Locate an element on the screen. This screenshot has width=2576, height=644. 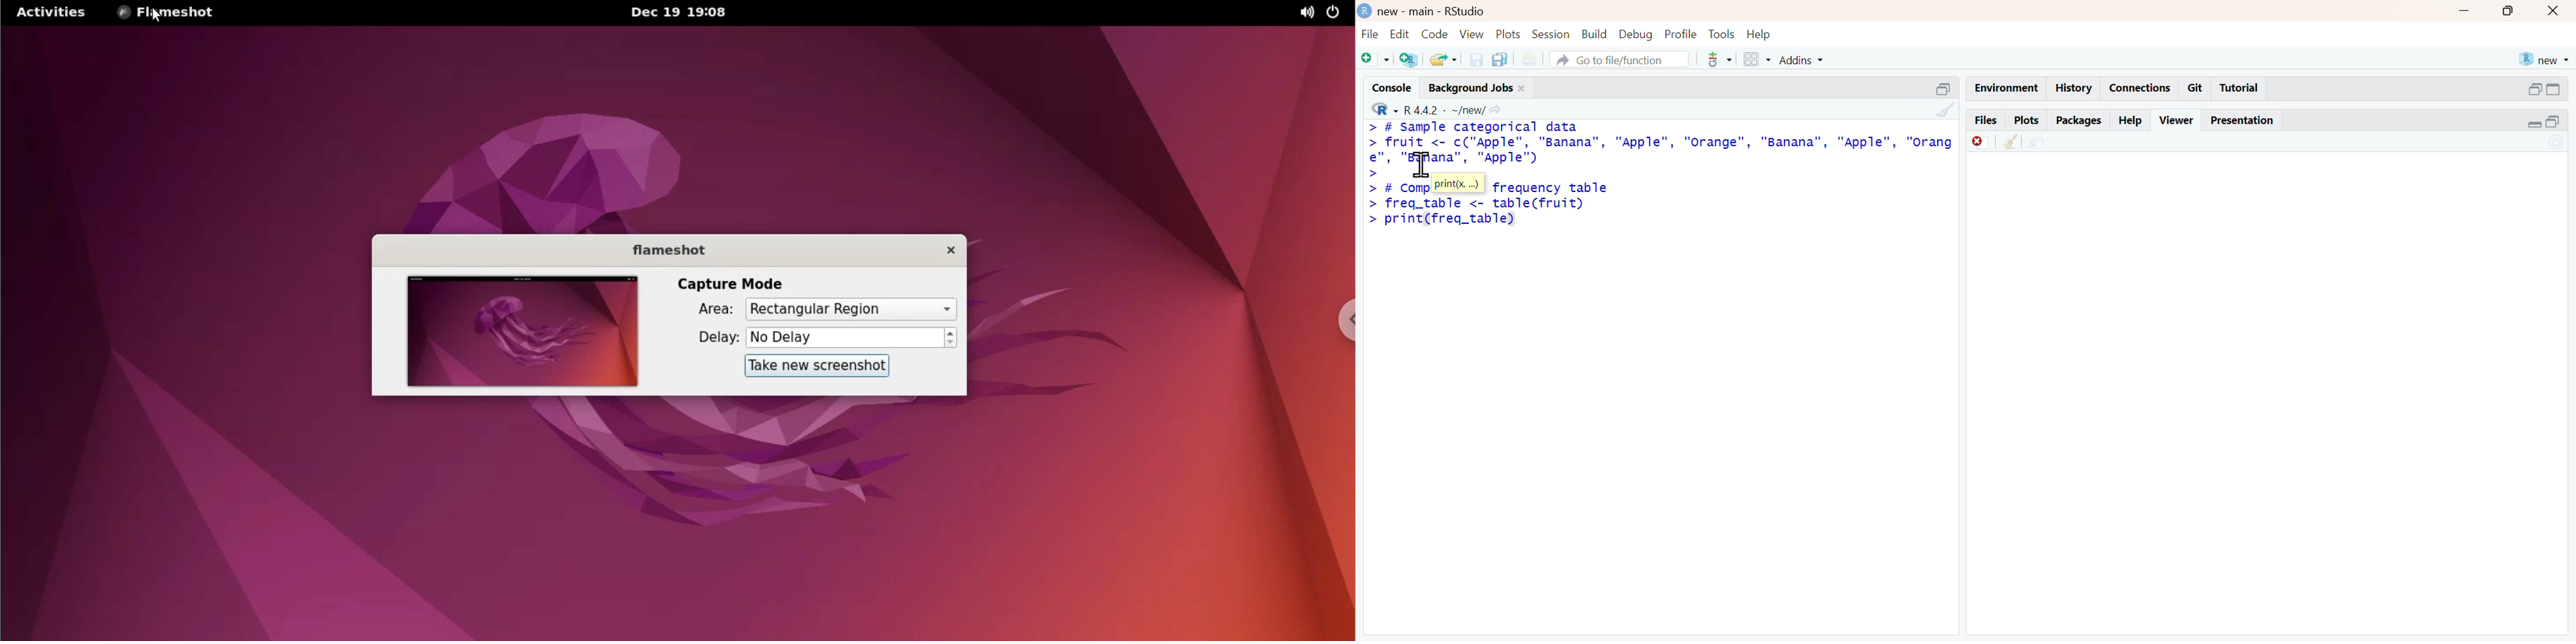
session is located at coordinates (1551, 34).